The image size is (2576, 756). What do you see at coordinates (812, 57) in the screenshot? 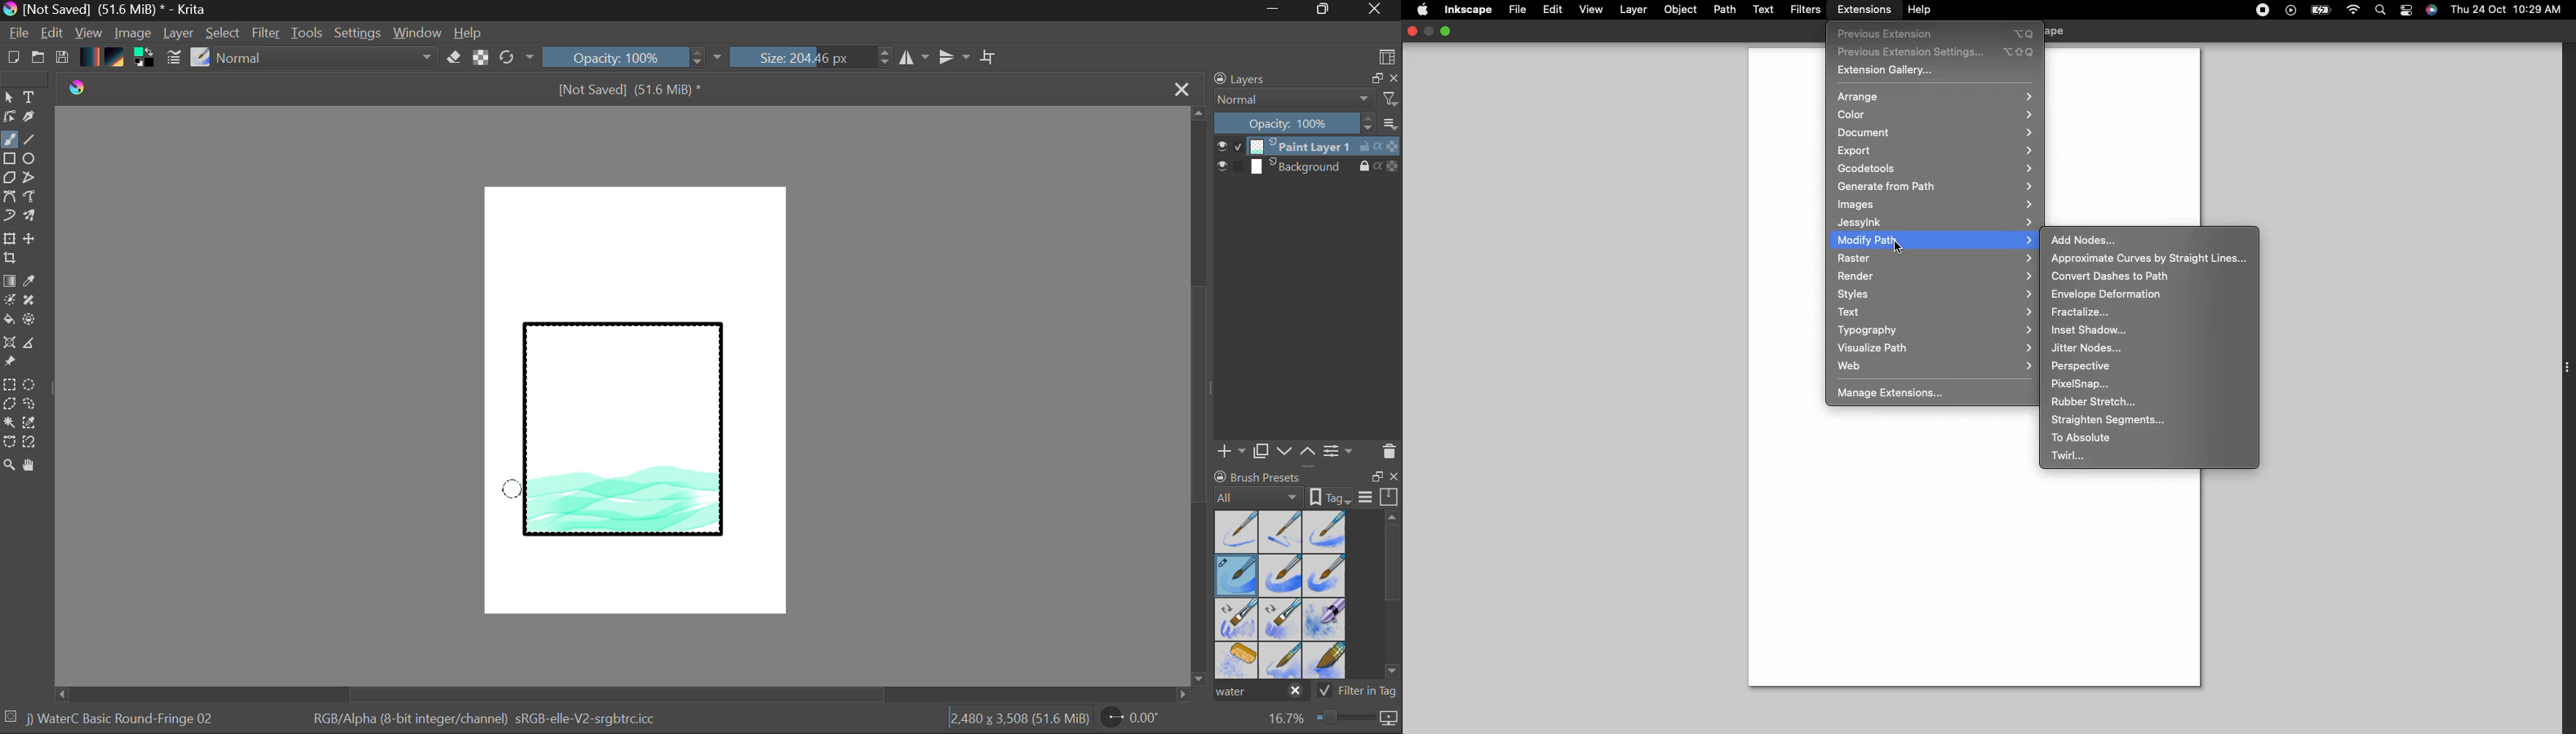
I see `Brush Size` at bounding box center [812, 57].